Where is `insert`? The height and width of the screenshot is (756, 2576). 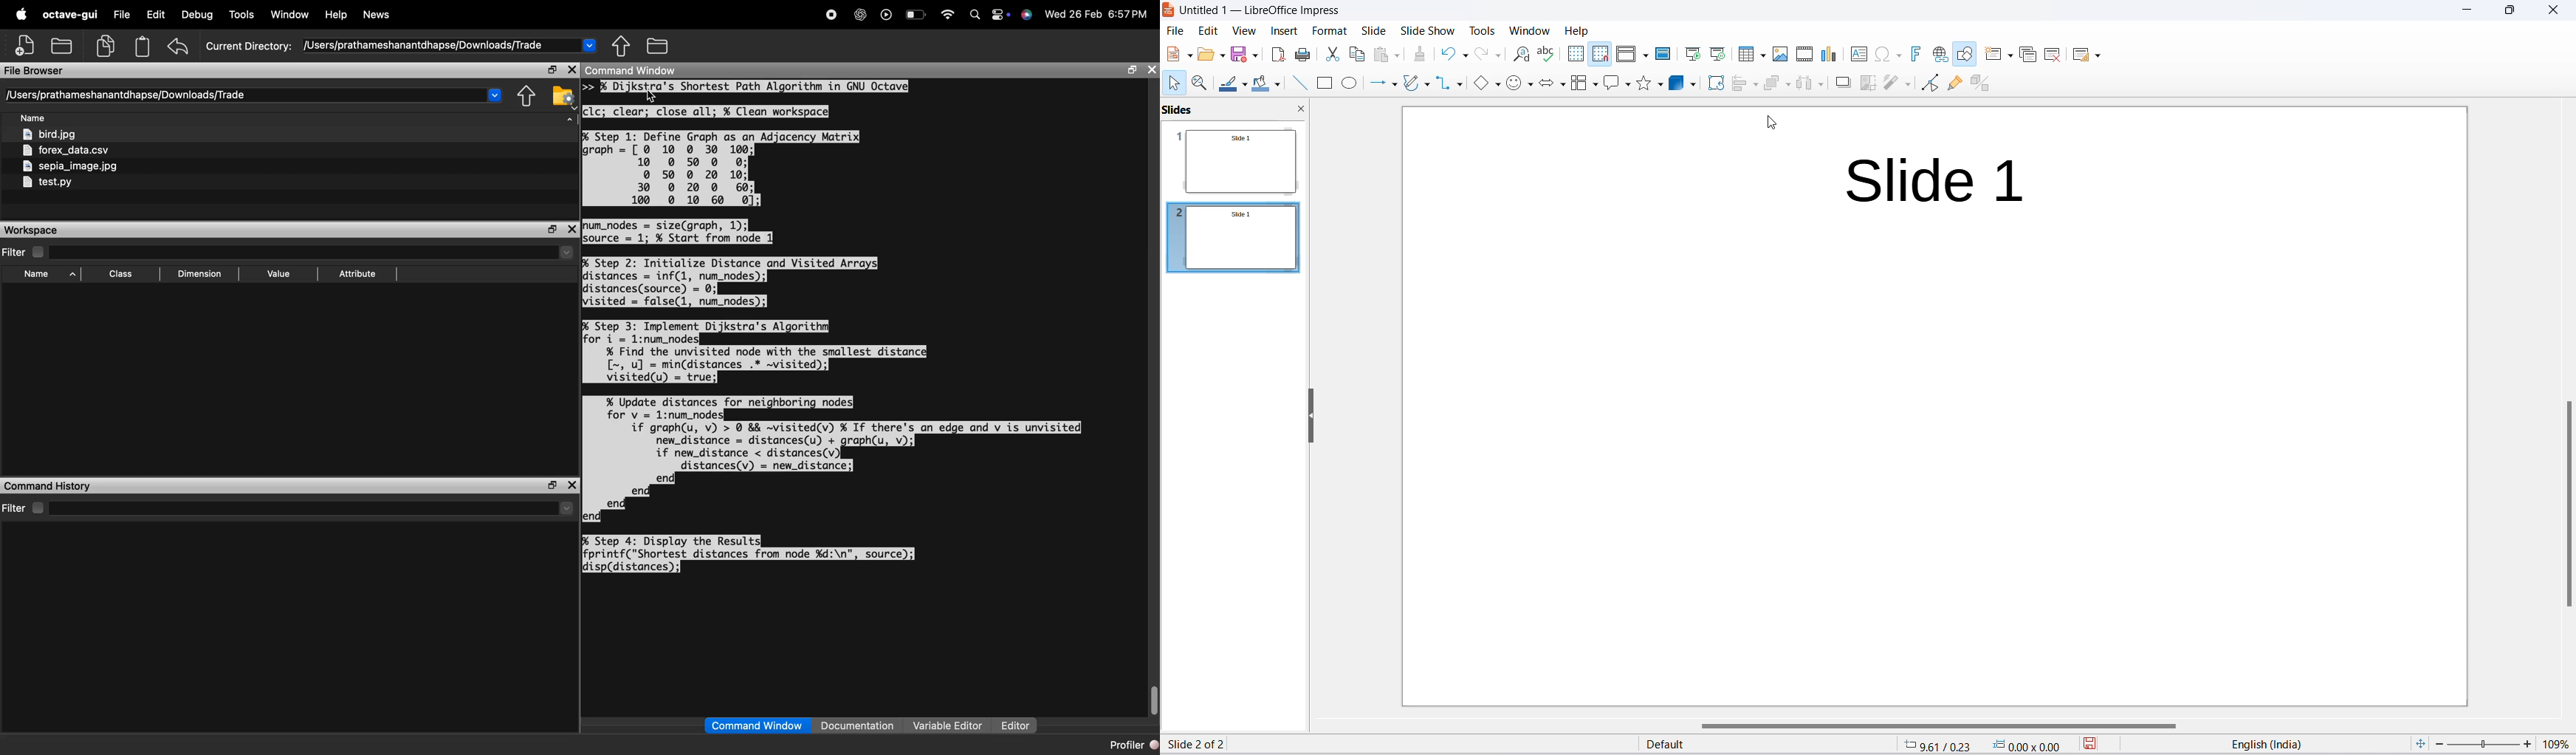
insert is located at coordinates (1282, 30).